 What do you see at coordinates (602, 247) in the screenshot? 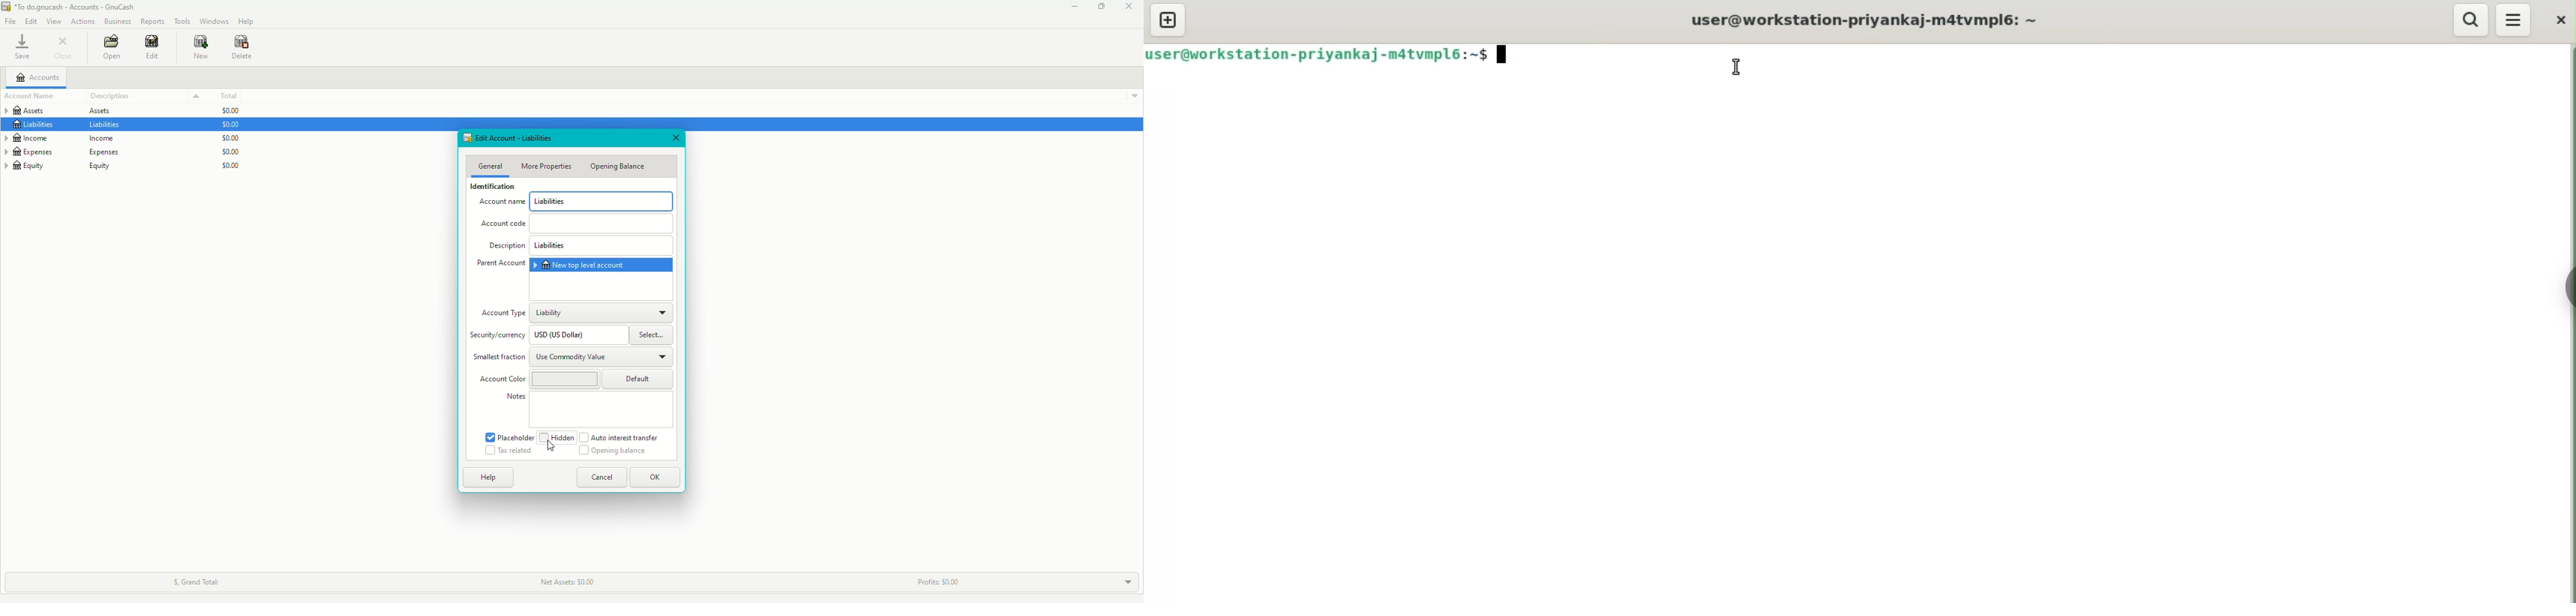
I see `Liabilities` at bounding box center [602, 247].